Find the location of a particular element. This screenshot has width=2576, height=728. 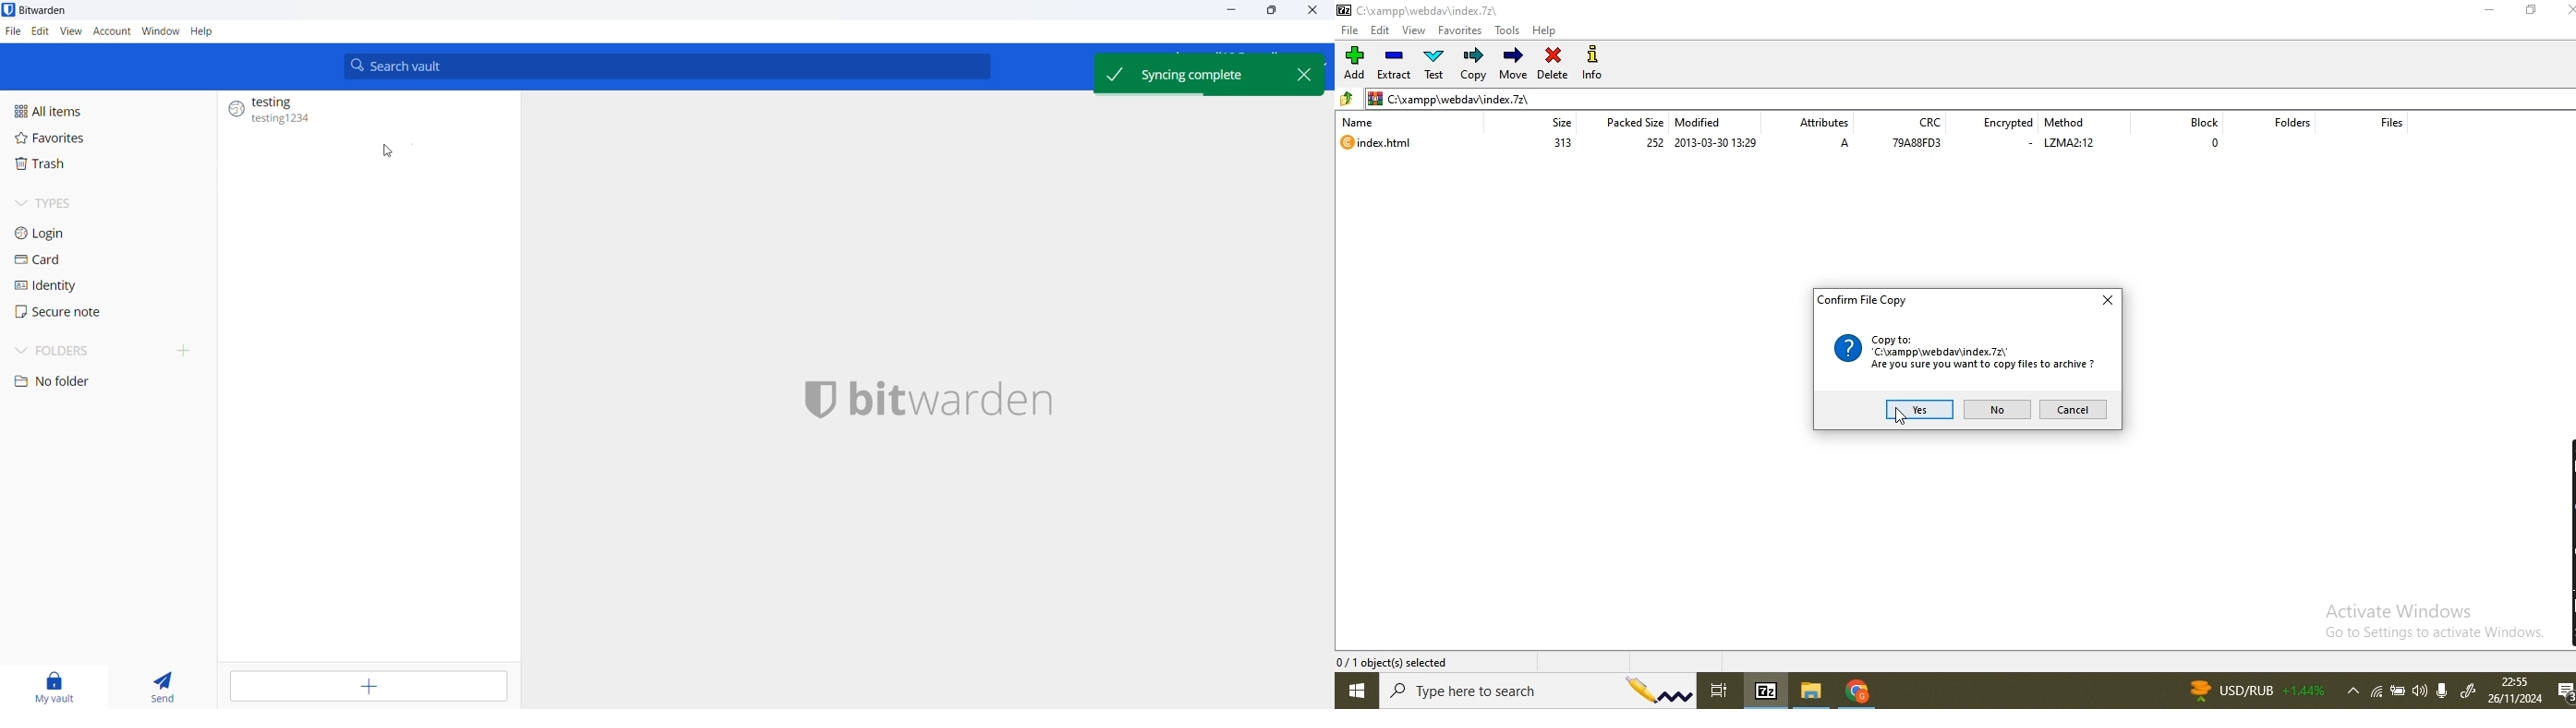

volume is located at coordinates (2421, 691).